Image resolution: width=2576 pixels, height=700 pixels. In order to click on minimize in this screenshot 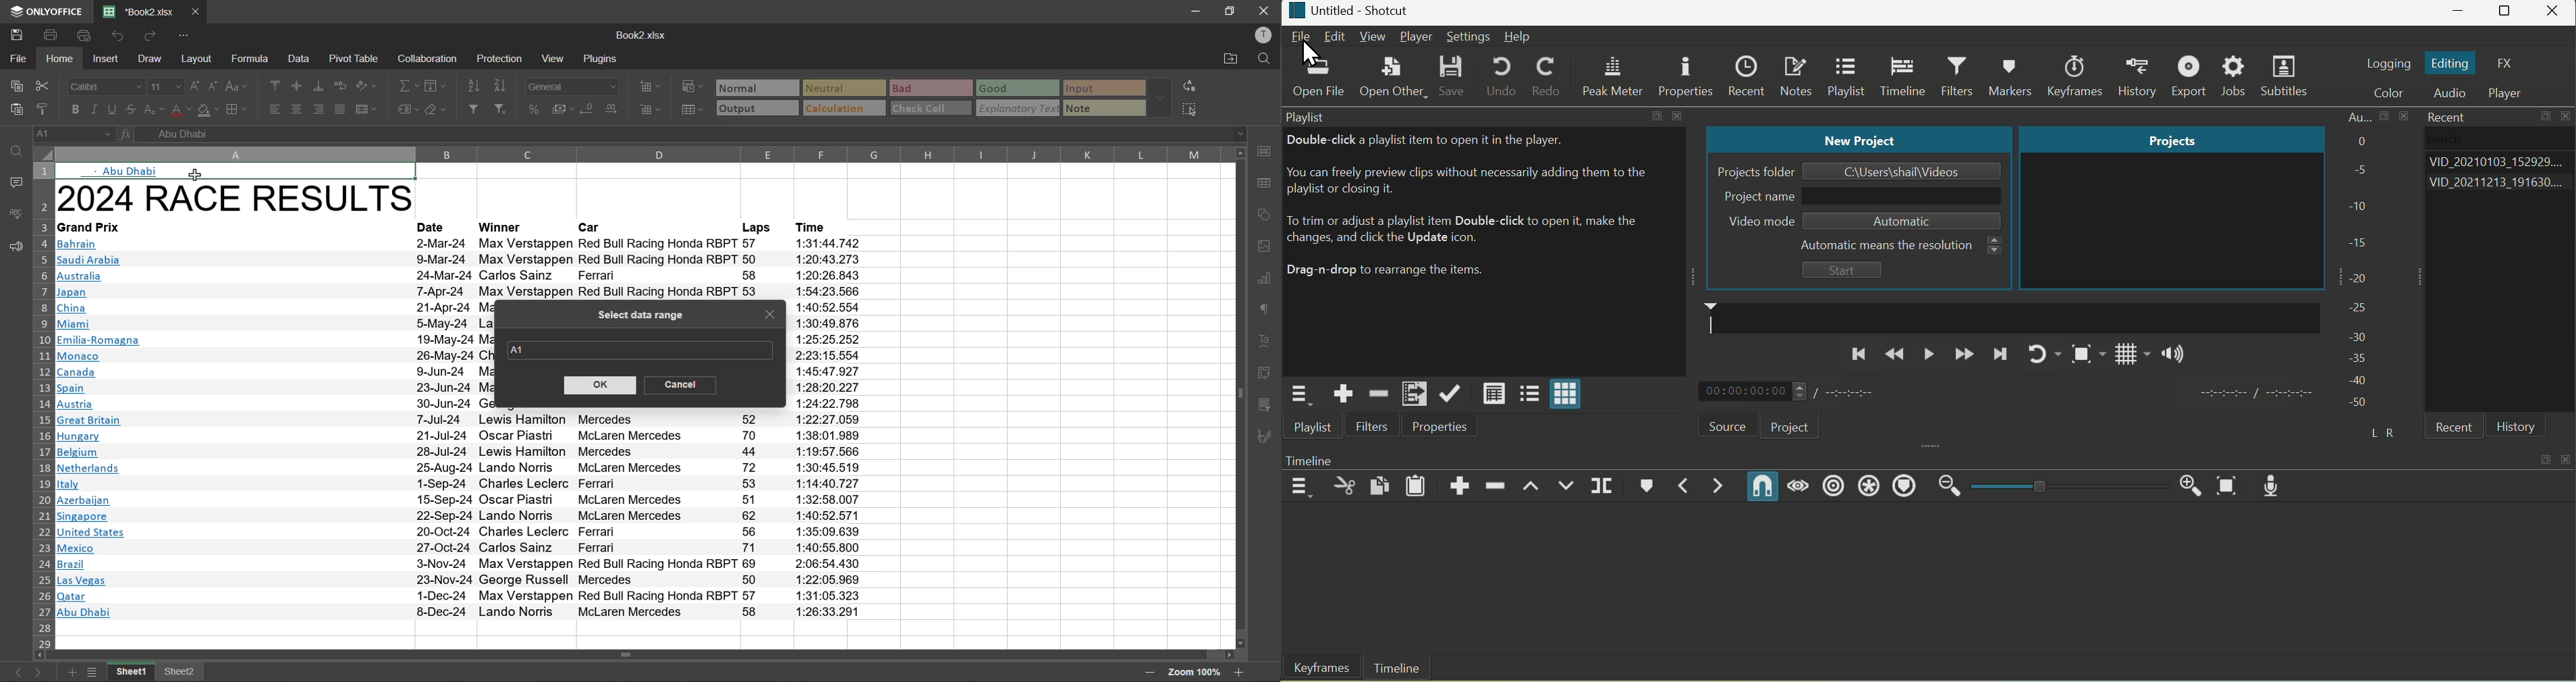, I will do `click(1192, 11)`.